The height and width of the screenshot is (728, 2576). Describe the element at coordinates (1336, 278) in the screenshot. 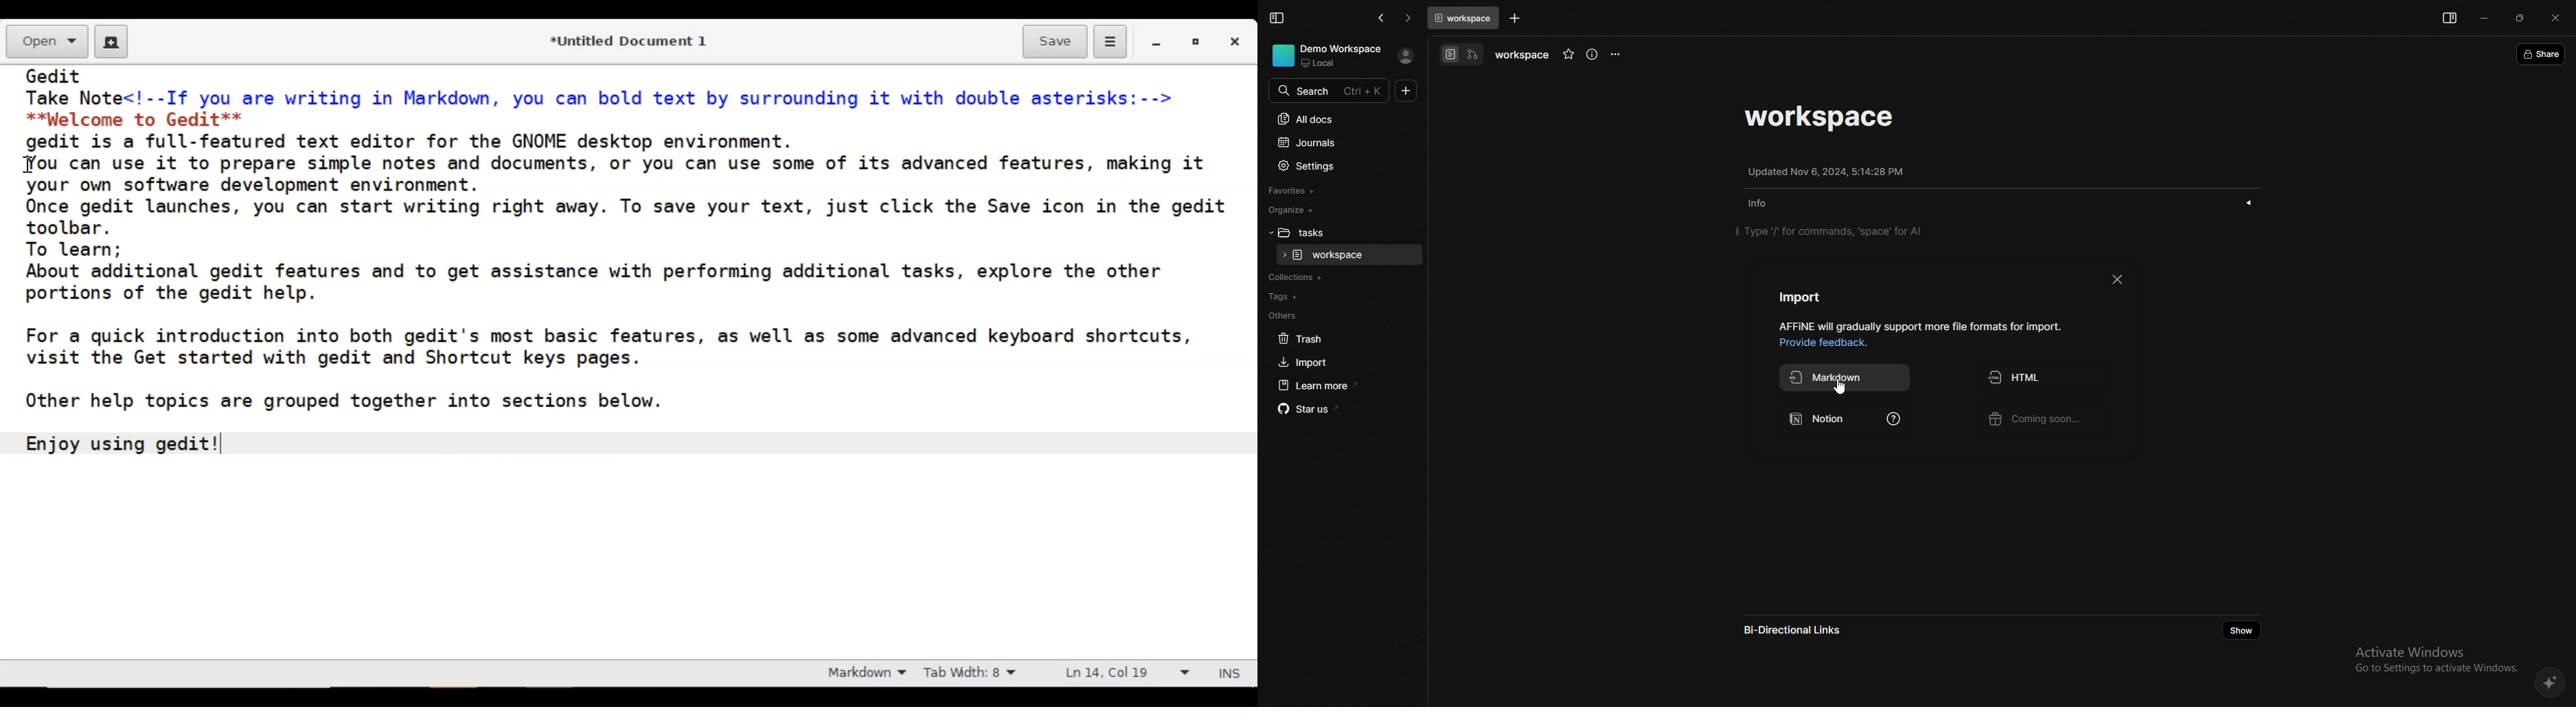

I see `collections` at that location.